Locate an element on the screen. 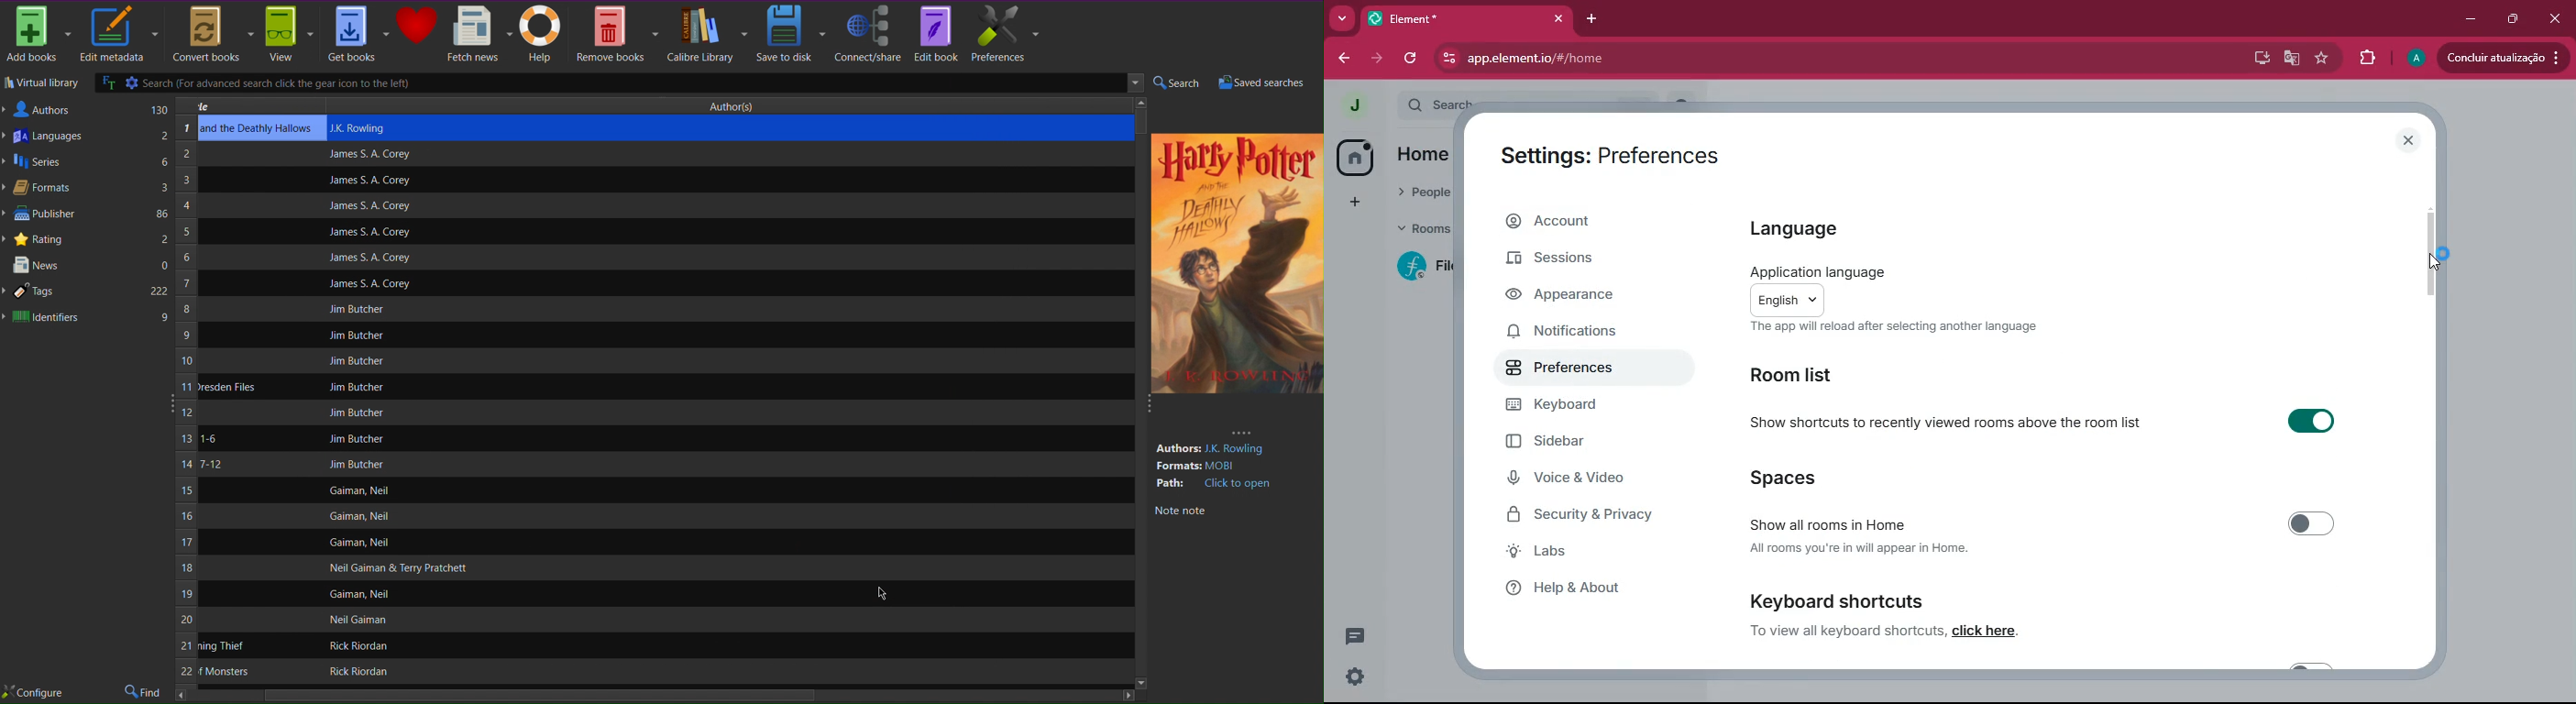 This screenshot has height=728, width=2576. add tab is located at coordinates (1593, 18).